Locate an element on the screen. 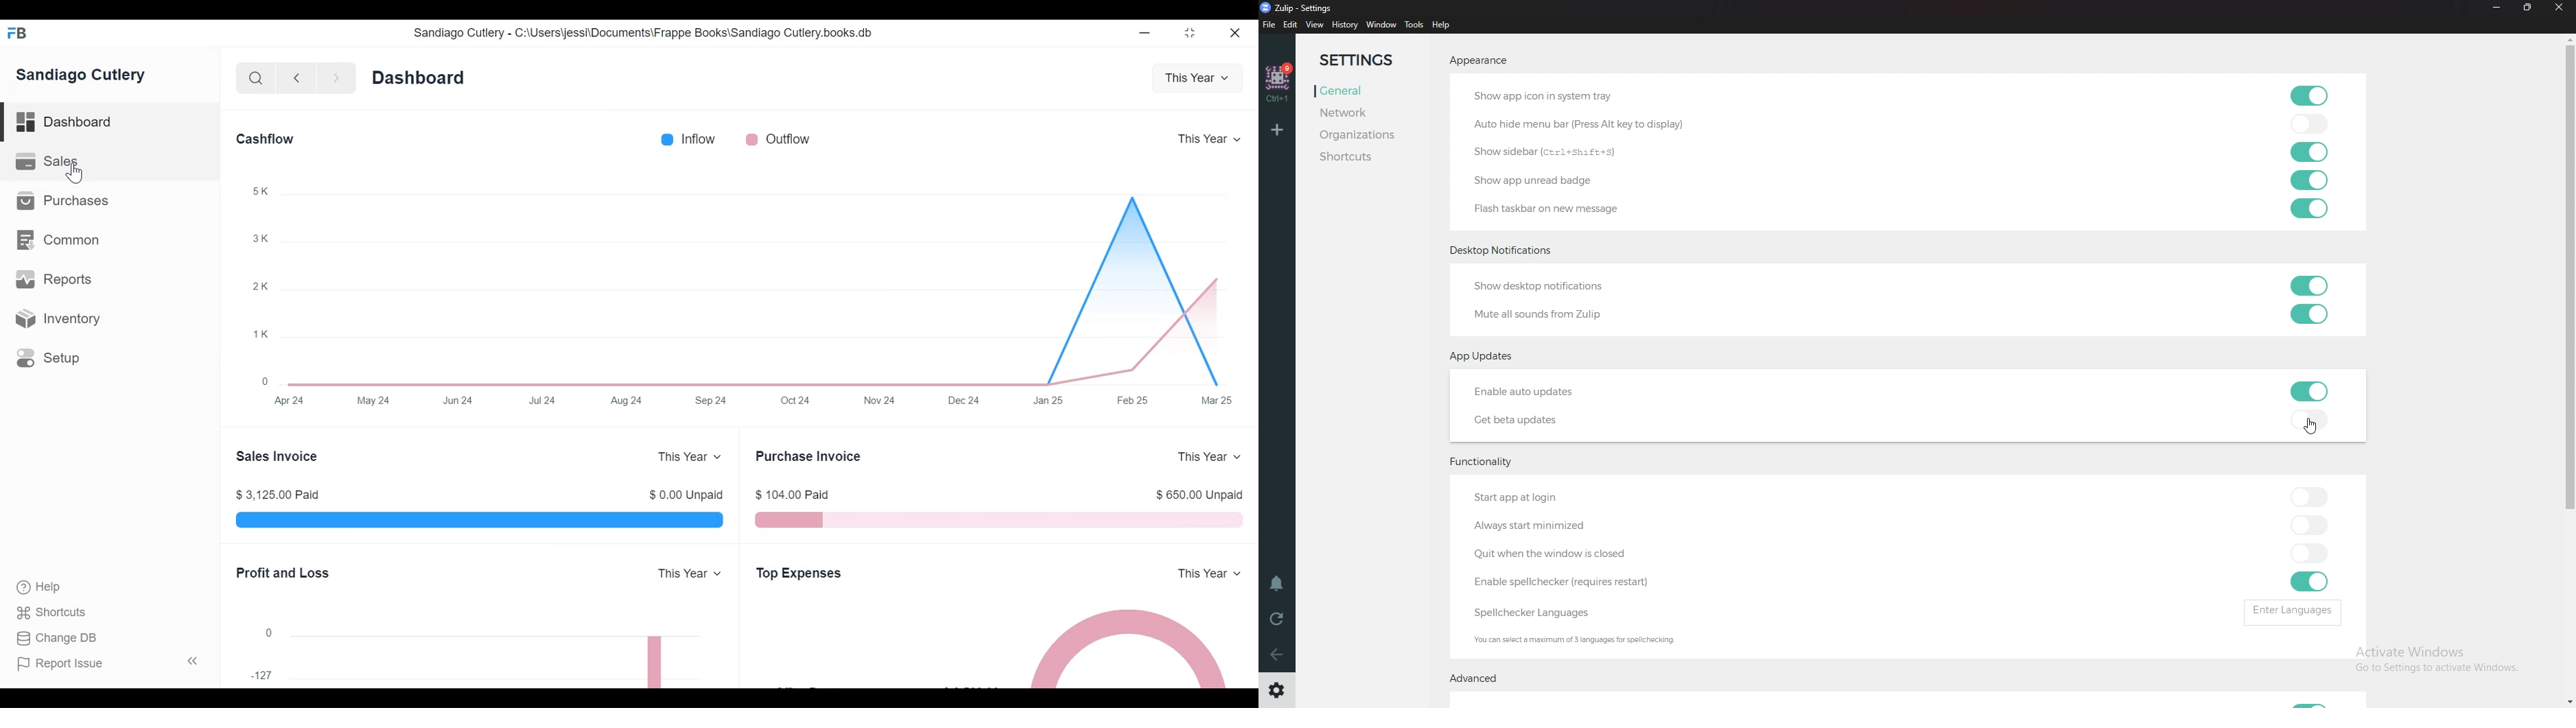 This screenshot has height=728, width=2576. Reports is located at coordinates (54, 280).